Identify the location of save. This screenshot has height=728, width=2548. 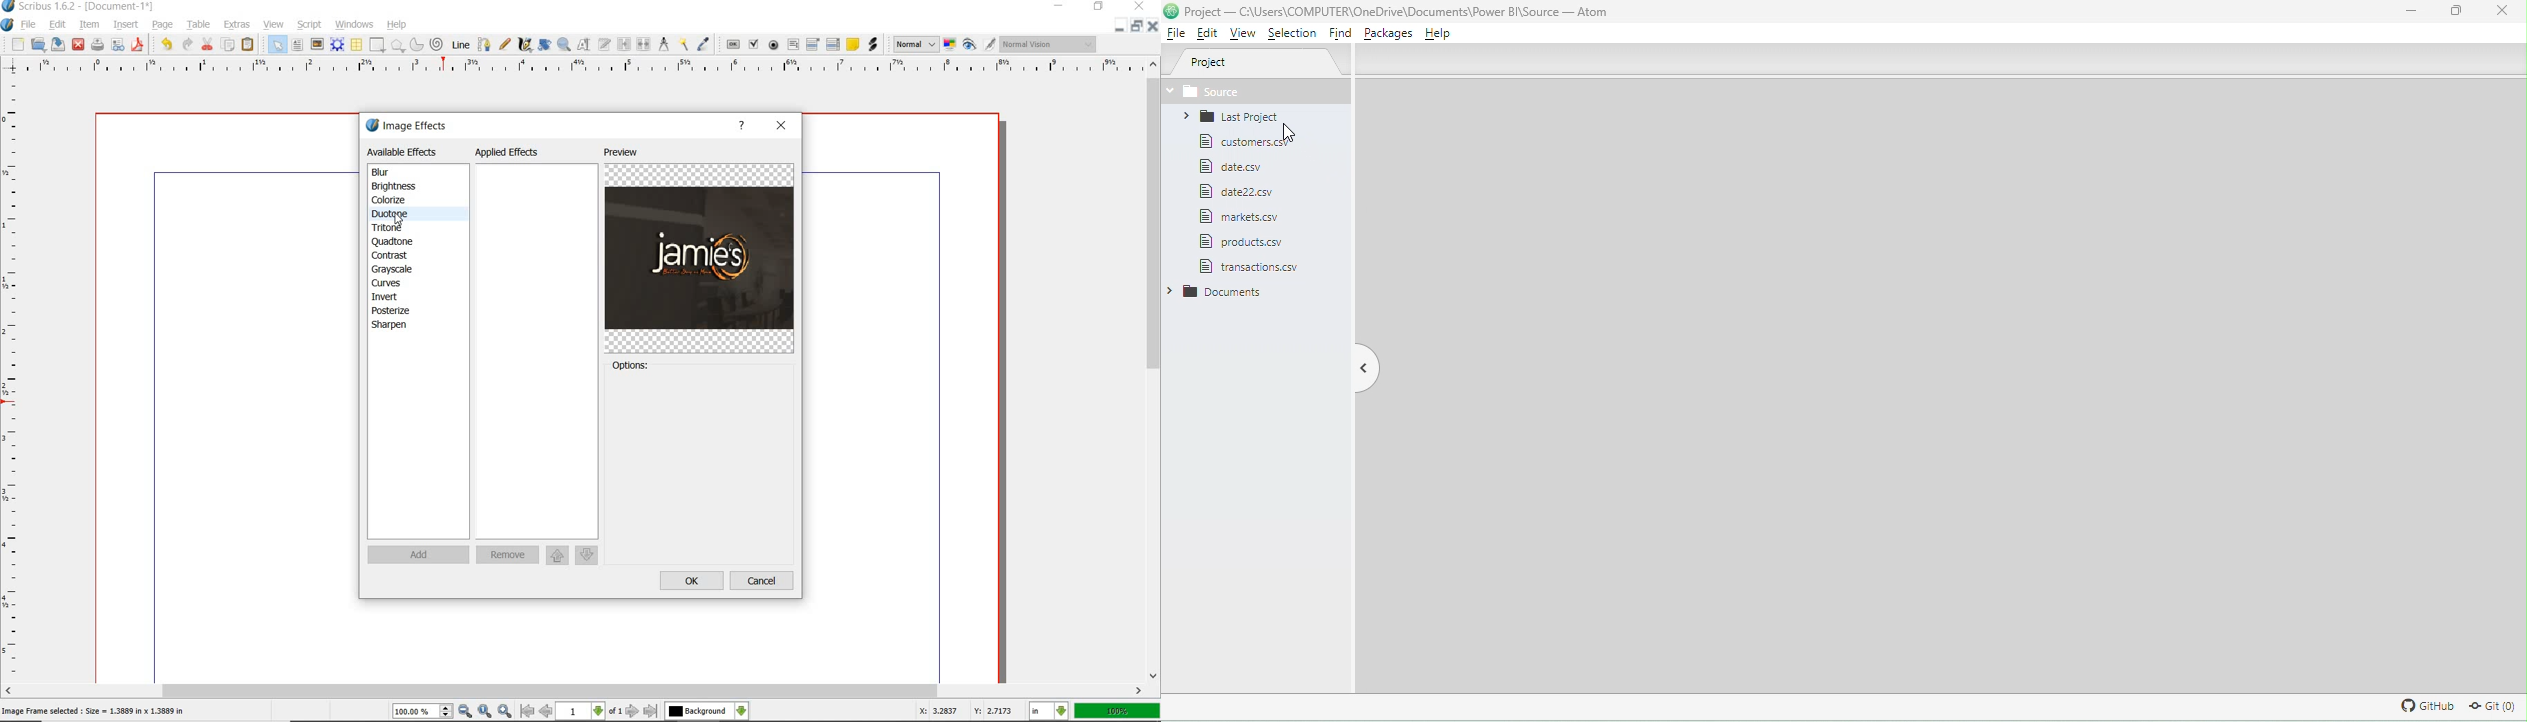
(98, 43).